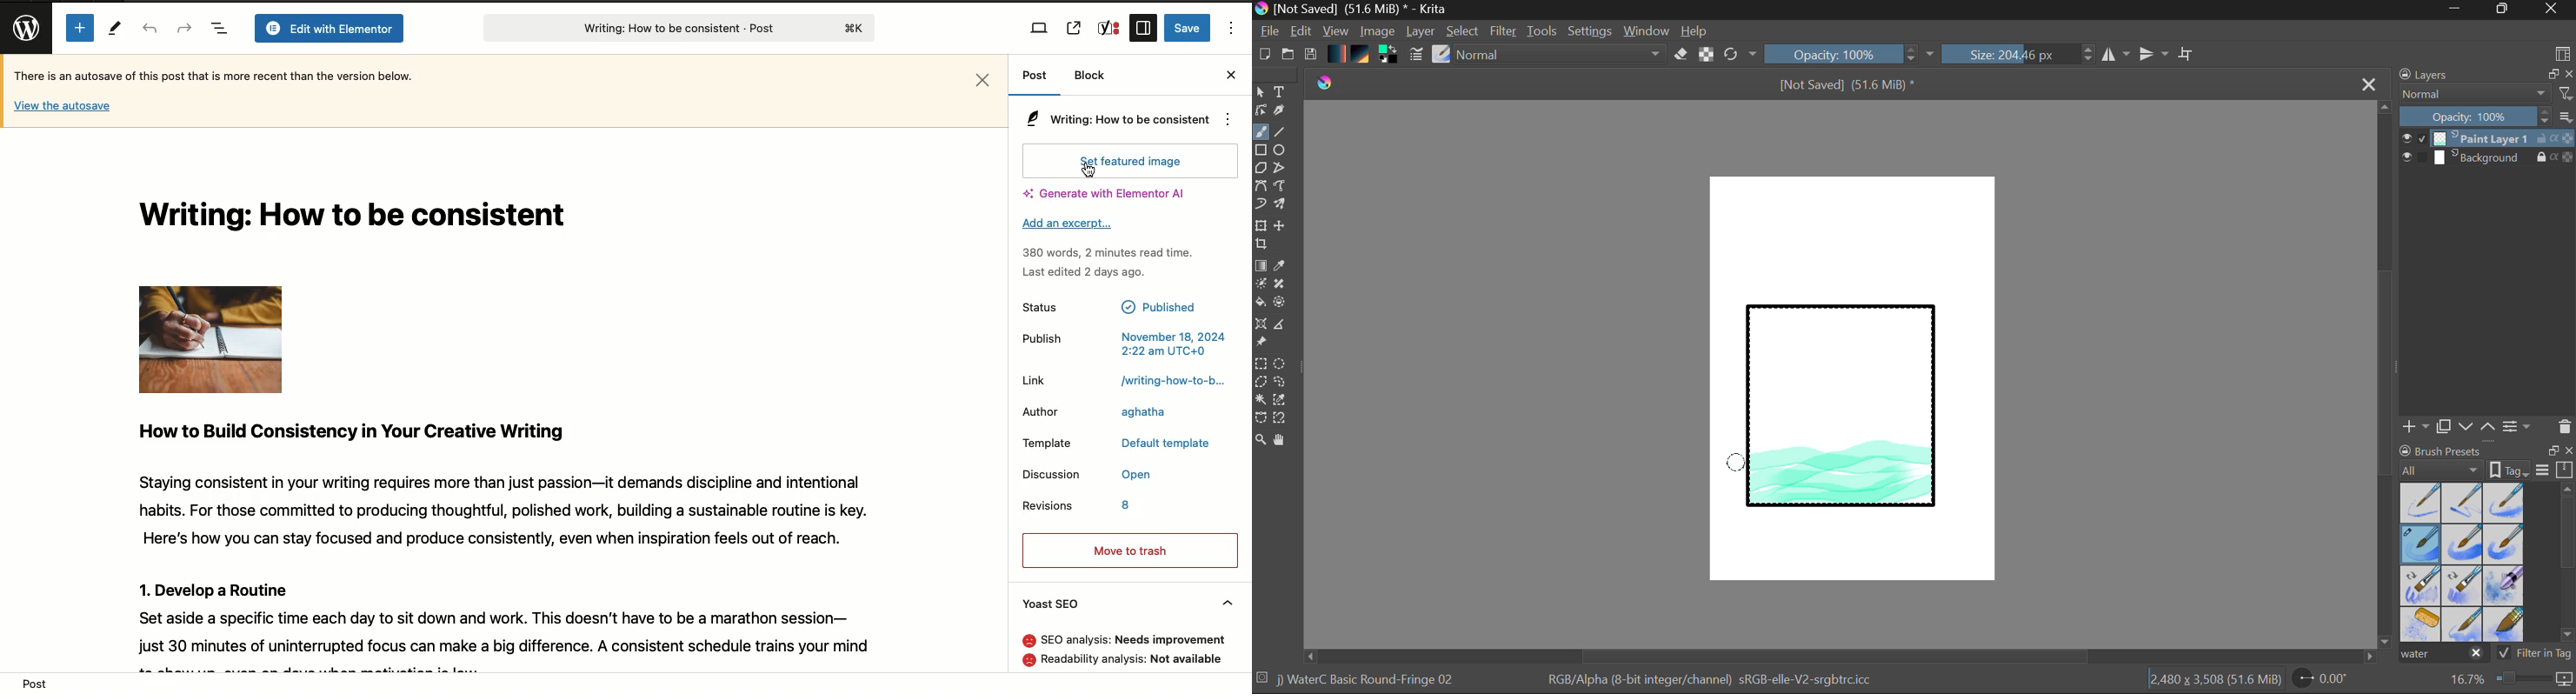 The height and width of the screenshot is (700, 2576). What do you see at coordinates (675, 28) in the screenshot?
I see `Writing: How to be consistent - Post` at bounding box center [675, 28].